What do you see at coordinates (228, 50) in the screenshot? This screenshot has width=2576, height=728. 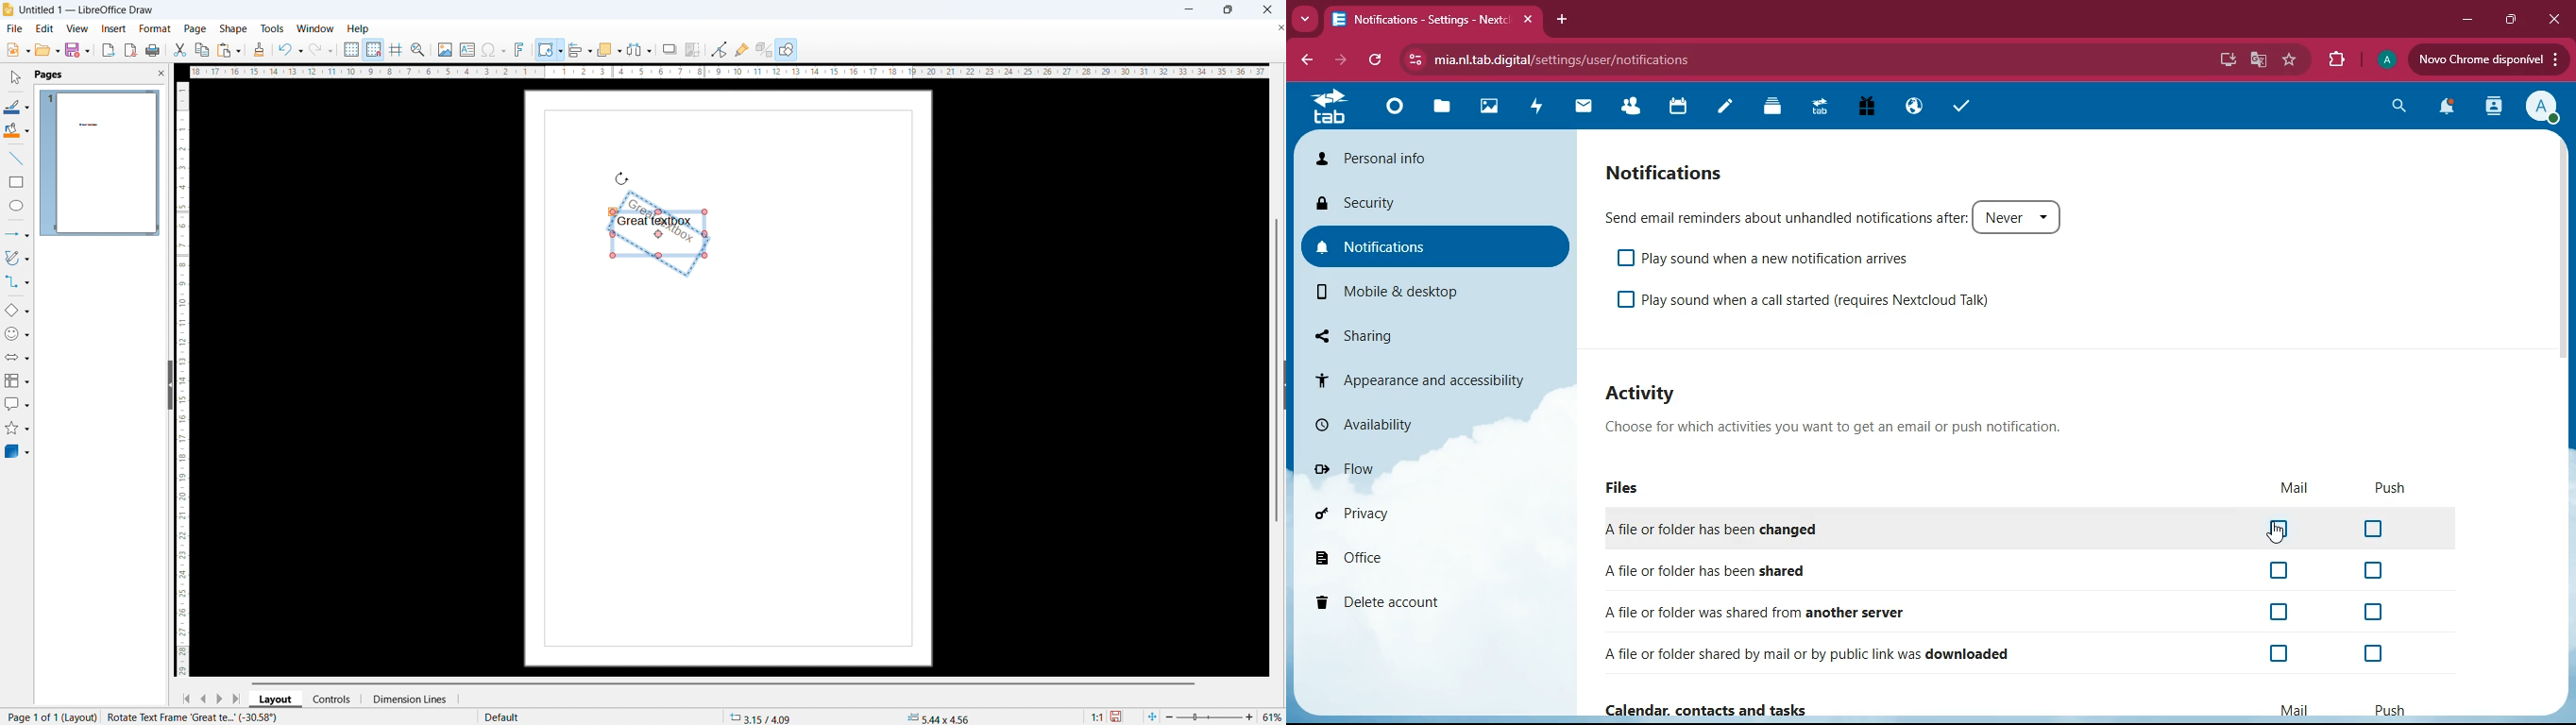 I see `paste` at bounding box center [228, 50].